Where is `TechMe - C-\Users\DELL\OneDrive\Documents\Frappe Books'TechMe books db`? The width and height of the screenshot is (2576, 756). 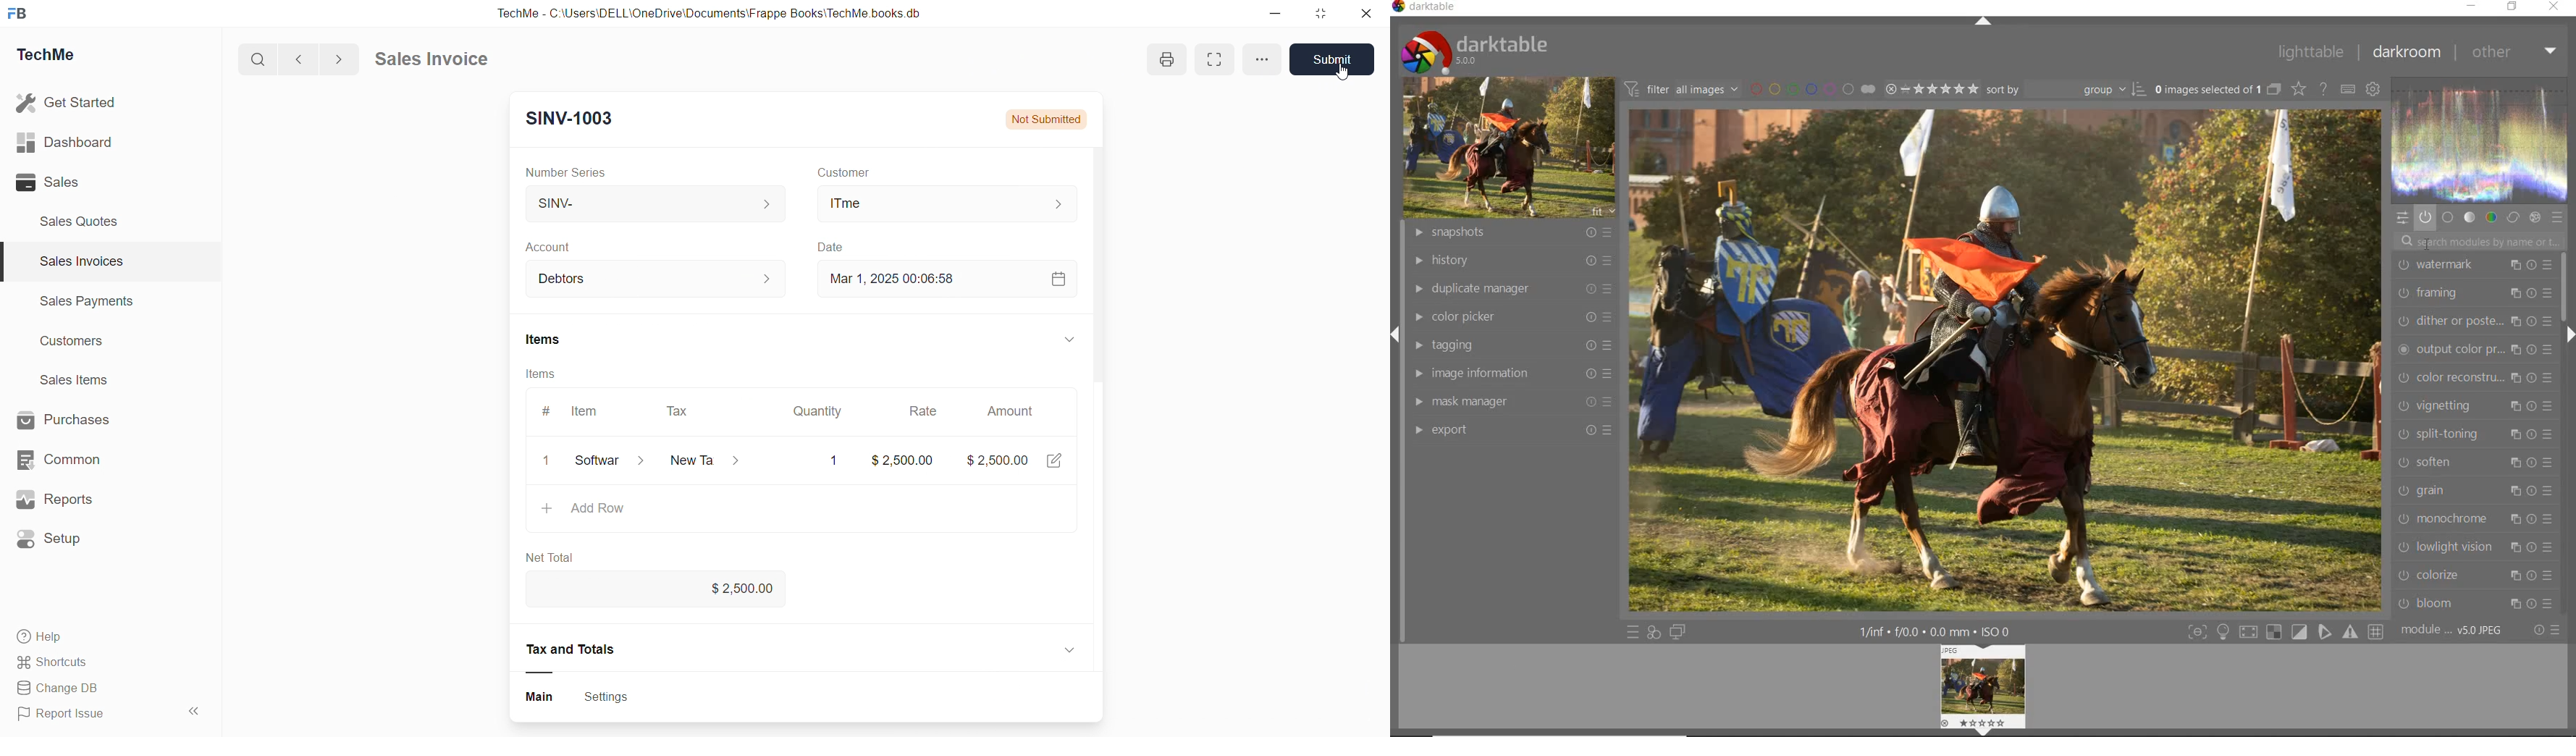 TechMe - C-\Users\DELL\OneDrive\Documents\Frappe Books'TechMe books db is located at coordinates (724, 11).